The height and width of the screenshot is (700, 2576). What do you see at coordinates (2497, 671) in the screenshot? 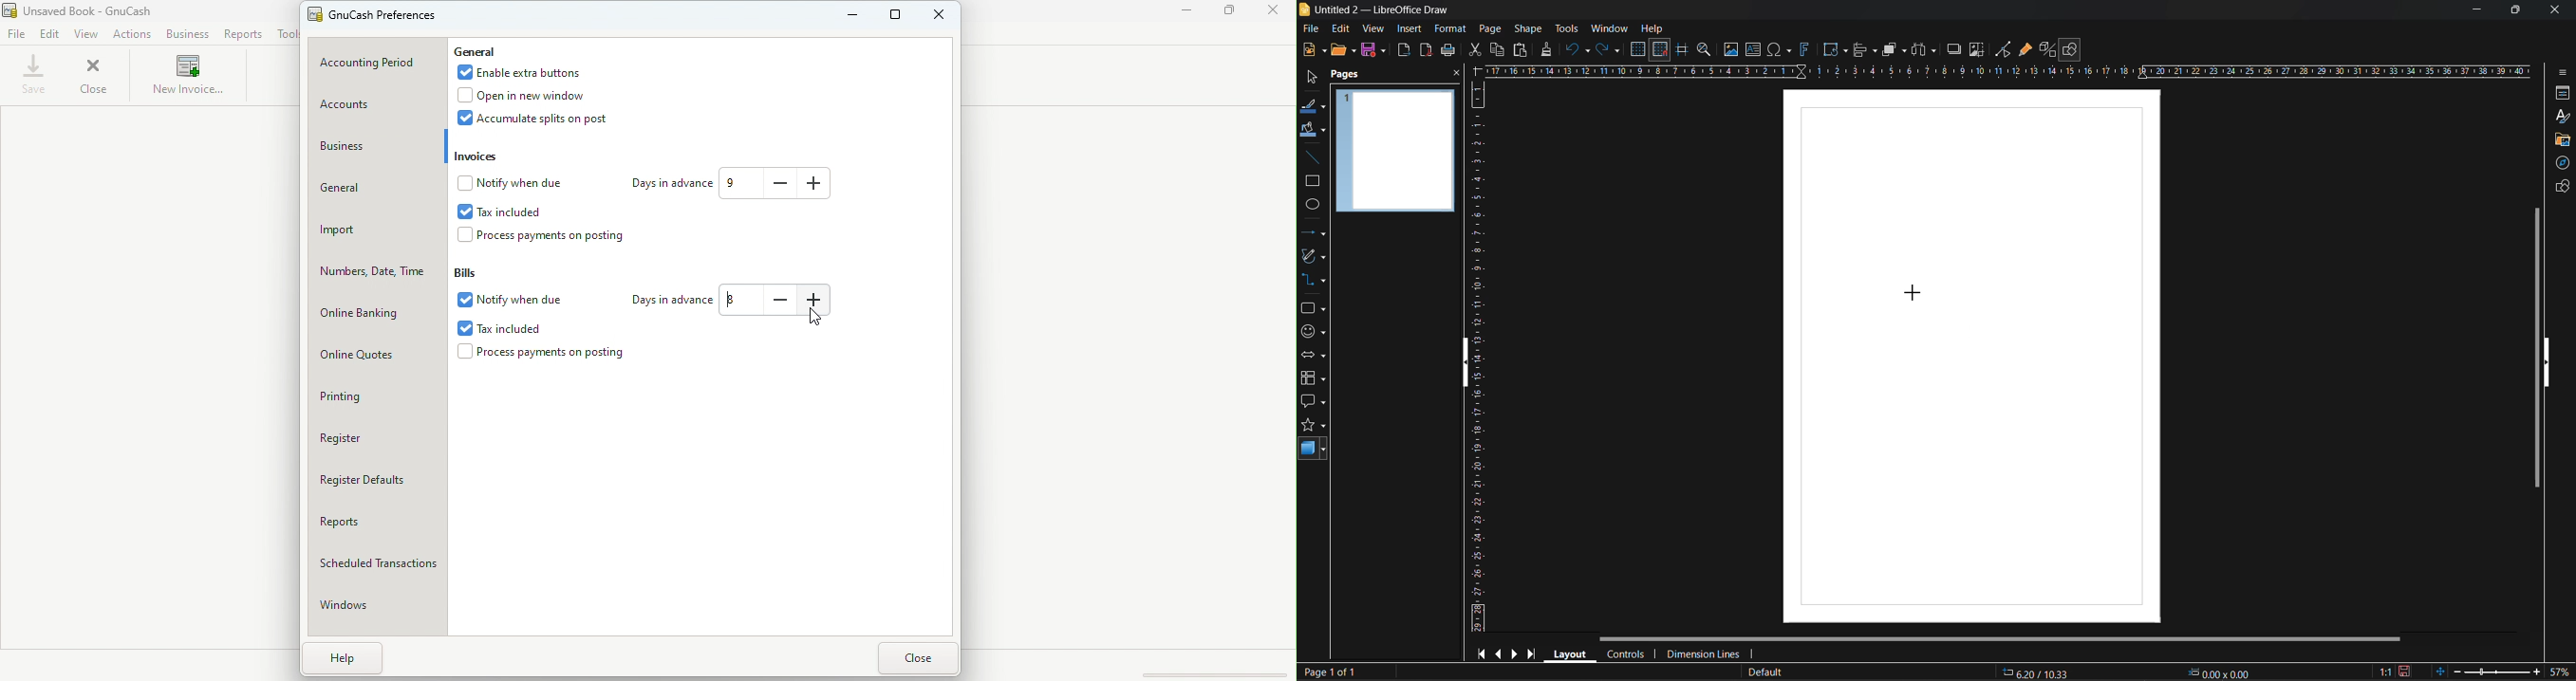
I see `zoom slider` at bounding box center [2497, 671].